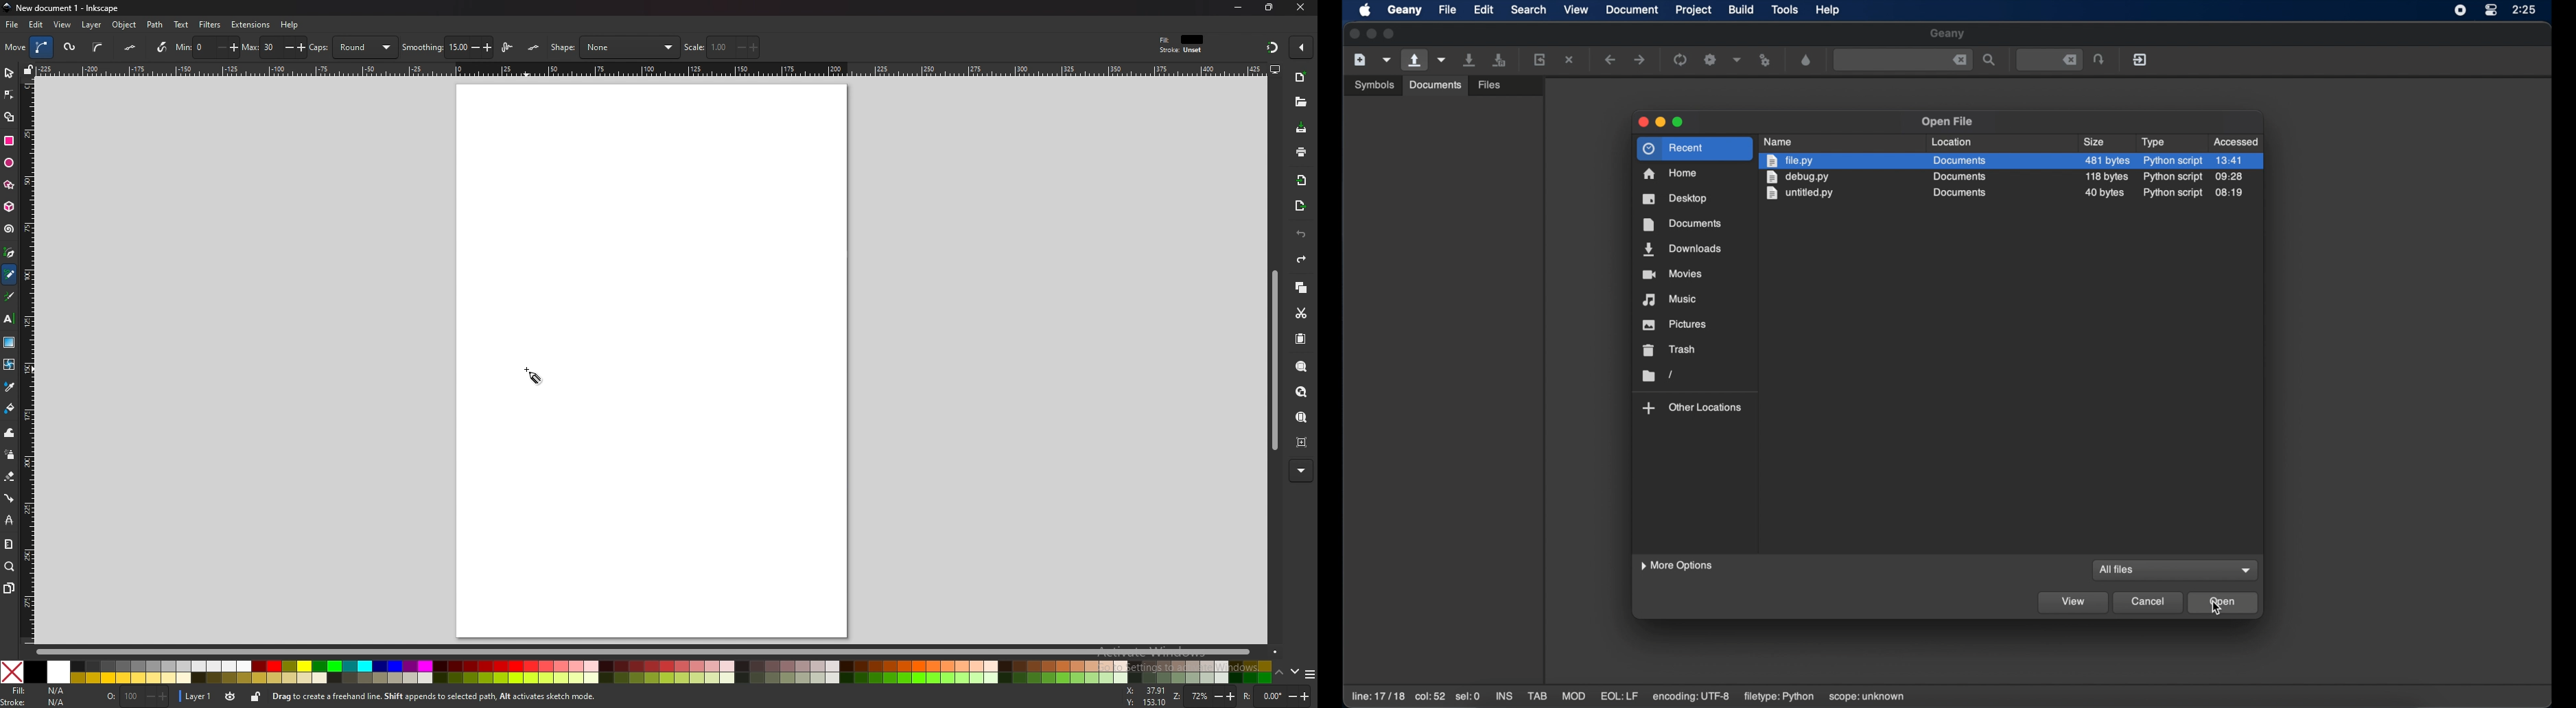  I want to click on edit, so click(37, 25).